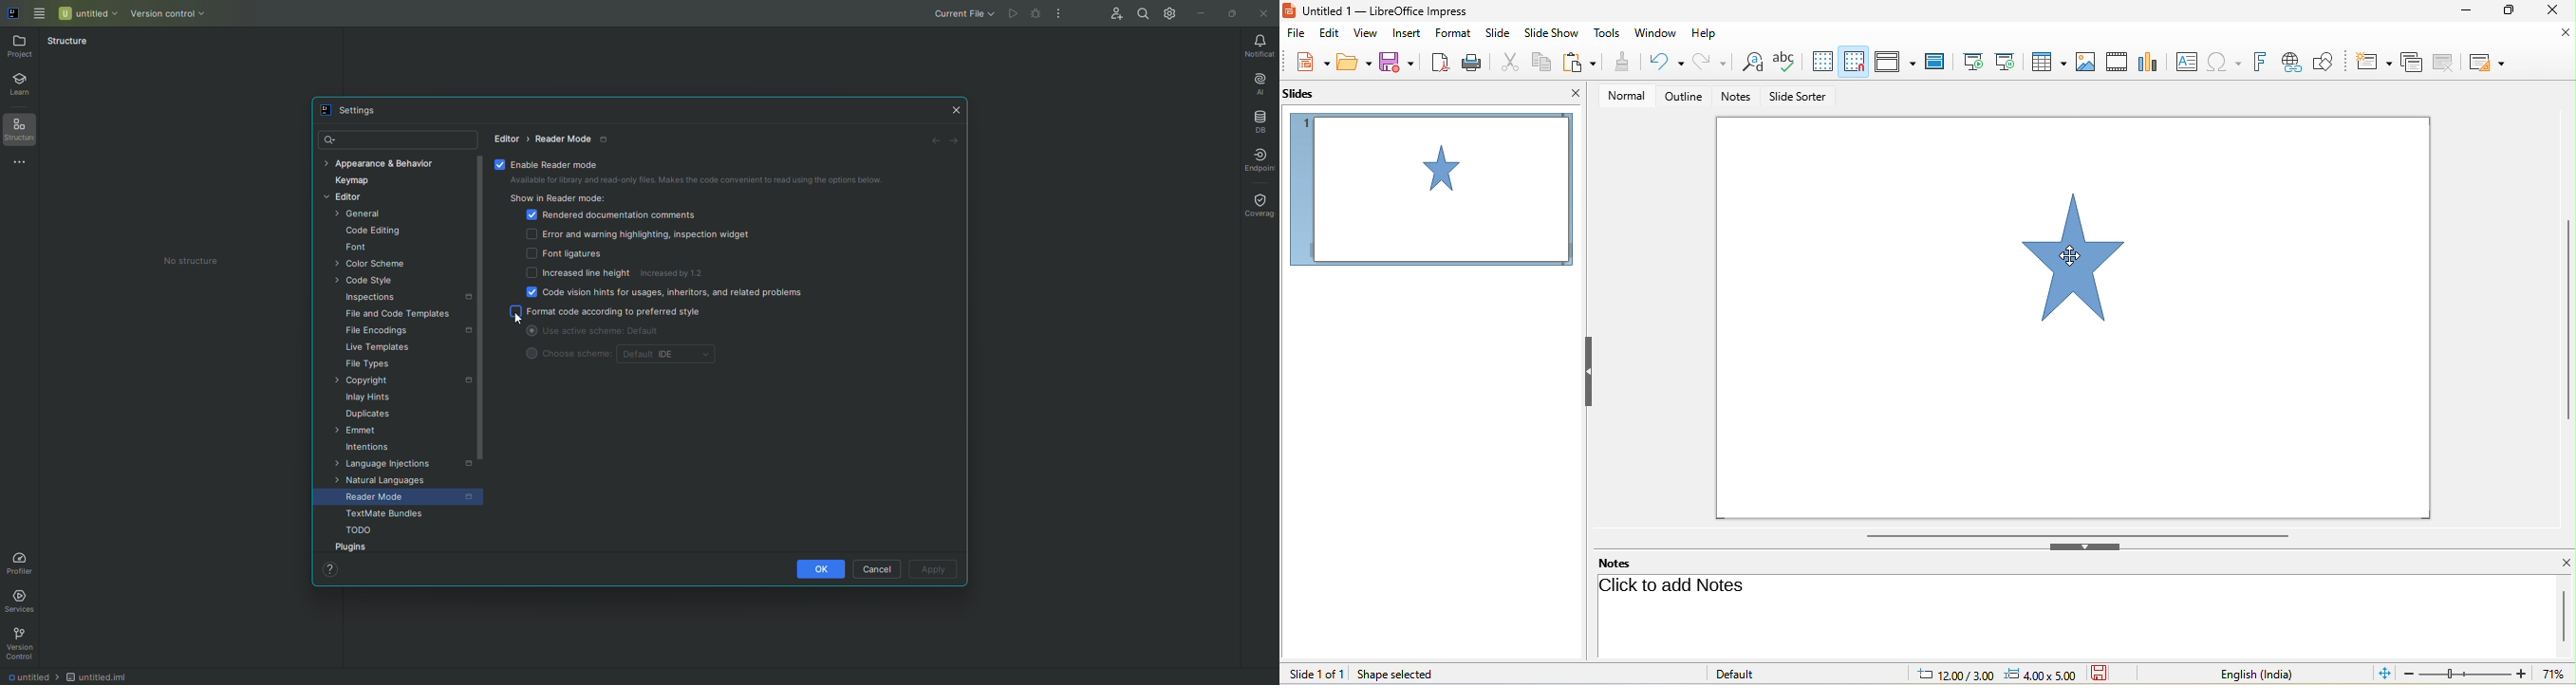  I want to click on Available for library and read-only, so click(693, 181).